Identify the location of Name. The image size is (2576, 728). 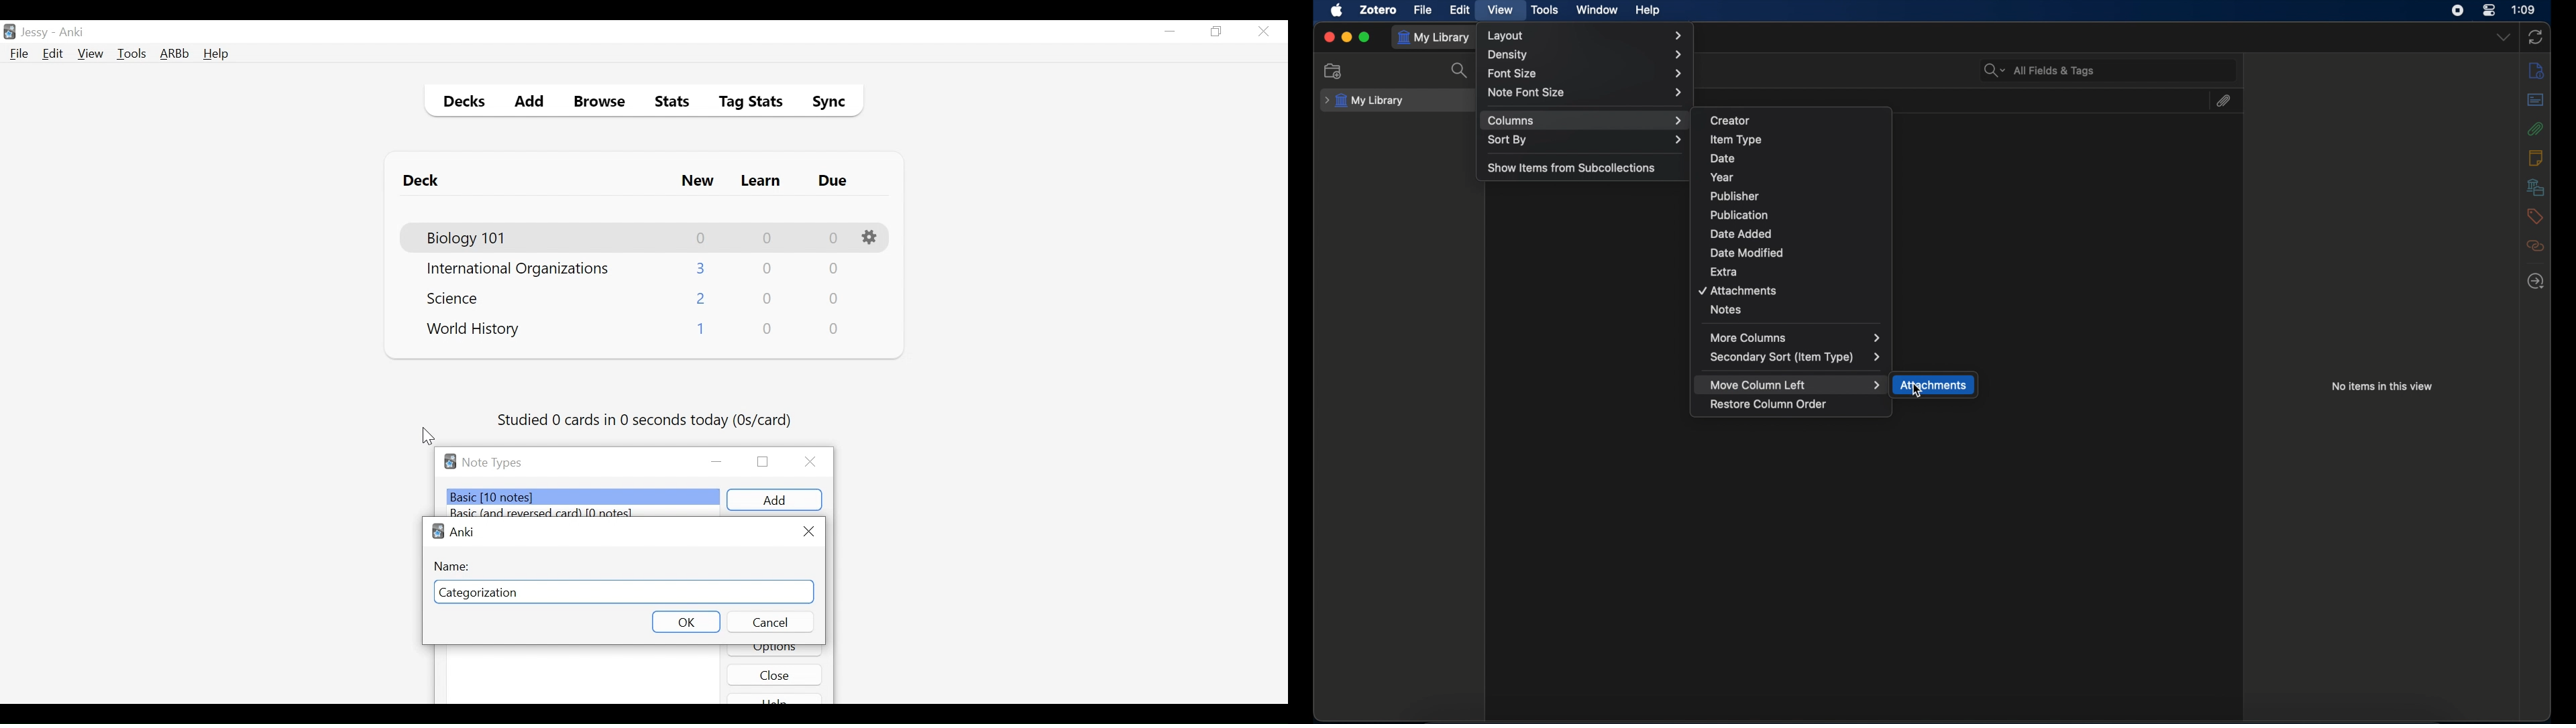
(454, 566).